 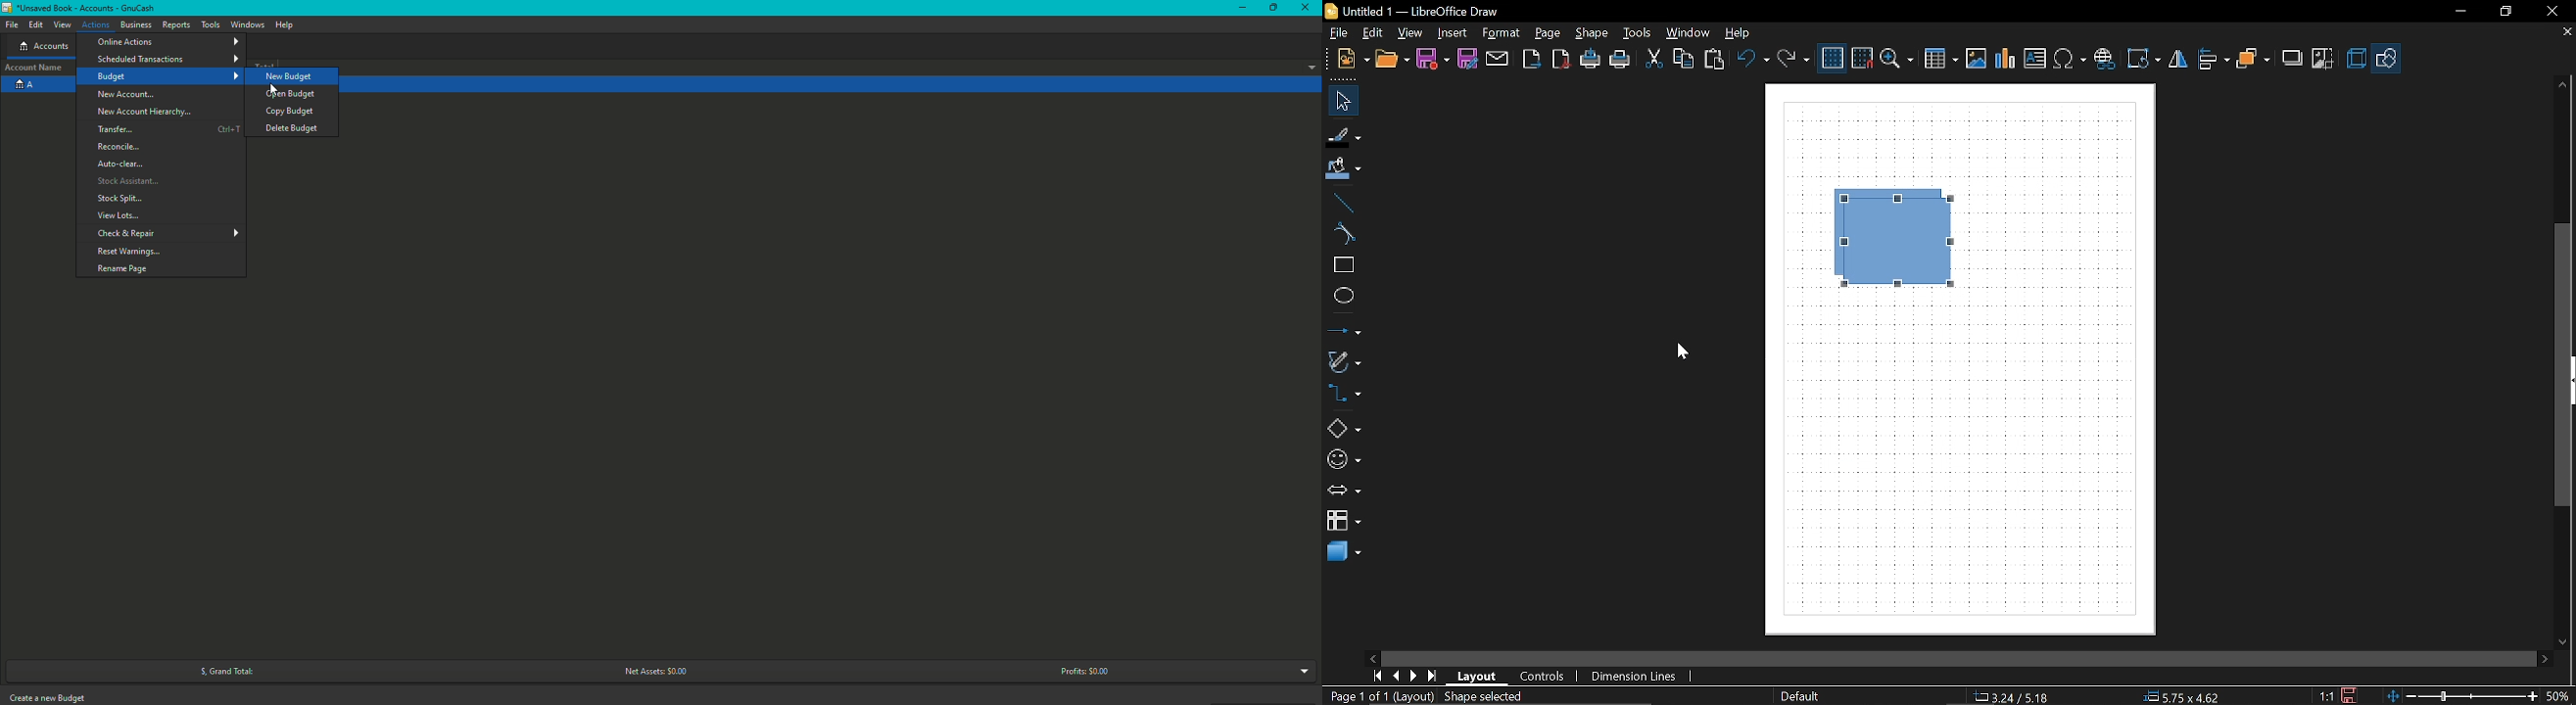 What do you see at coordinates (1531, 60) in the screenshot?
I see `Export` at bounding box center [1531, 60].